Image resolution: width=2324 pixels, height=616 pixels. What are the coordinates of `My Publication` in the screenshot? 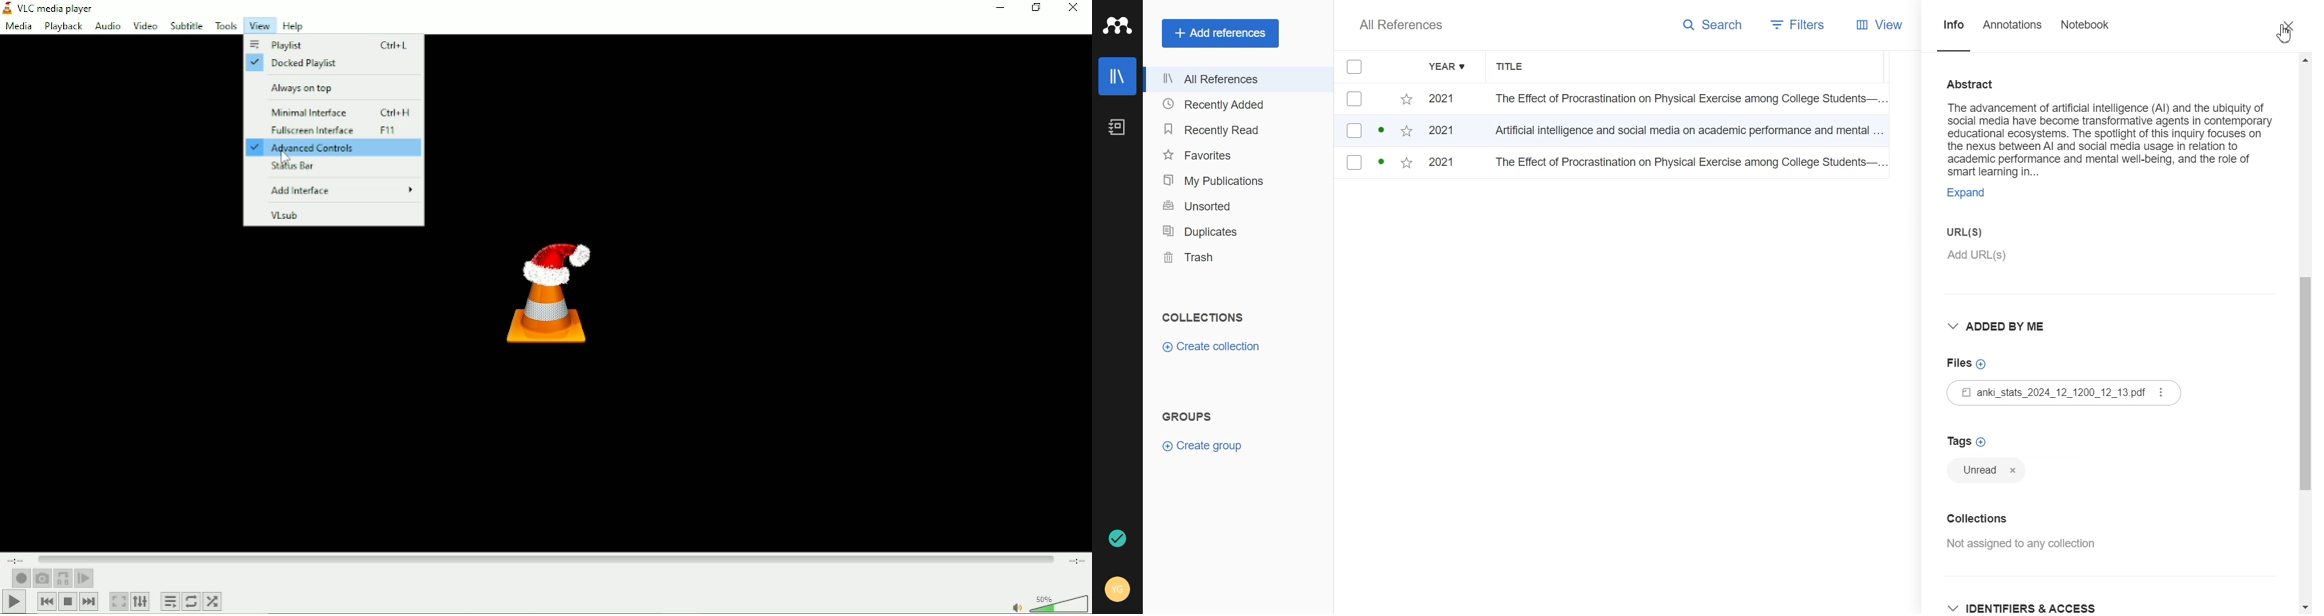 It's located at (1237, 180).